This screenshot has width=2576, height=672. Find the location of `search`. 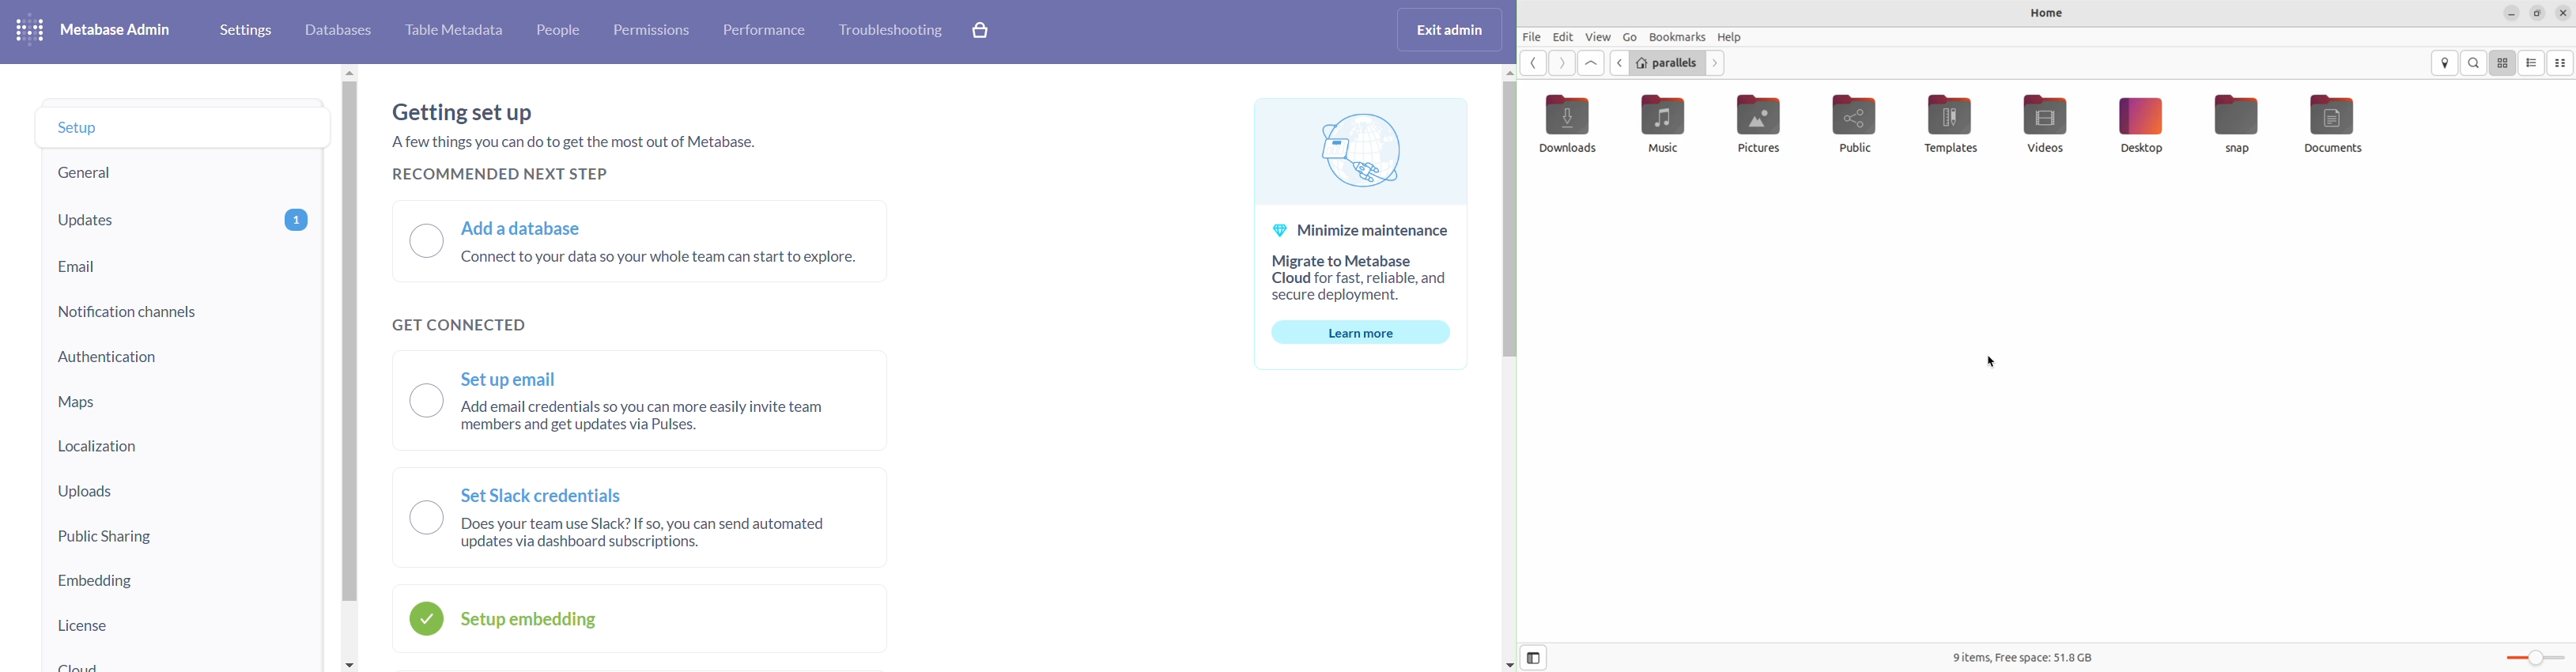

search is located at coordinates (2474, 63).